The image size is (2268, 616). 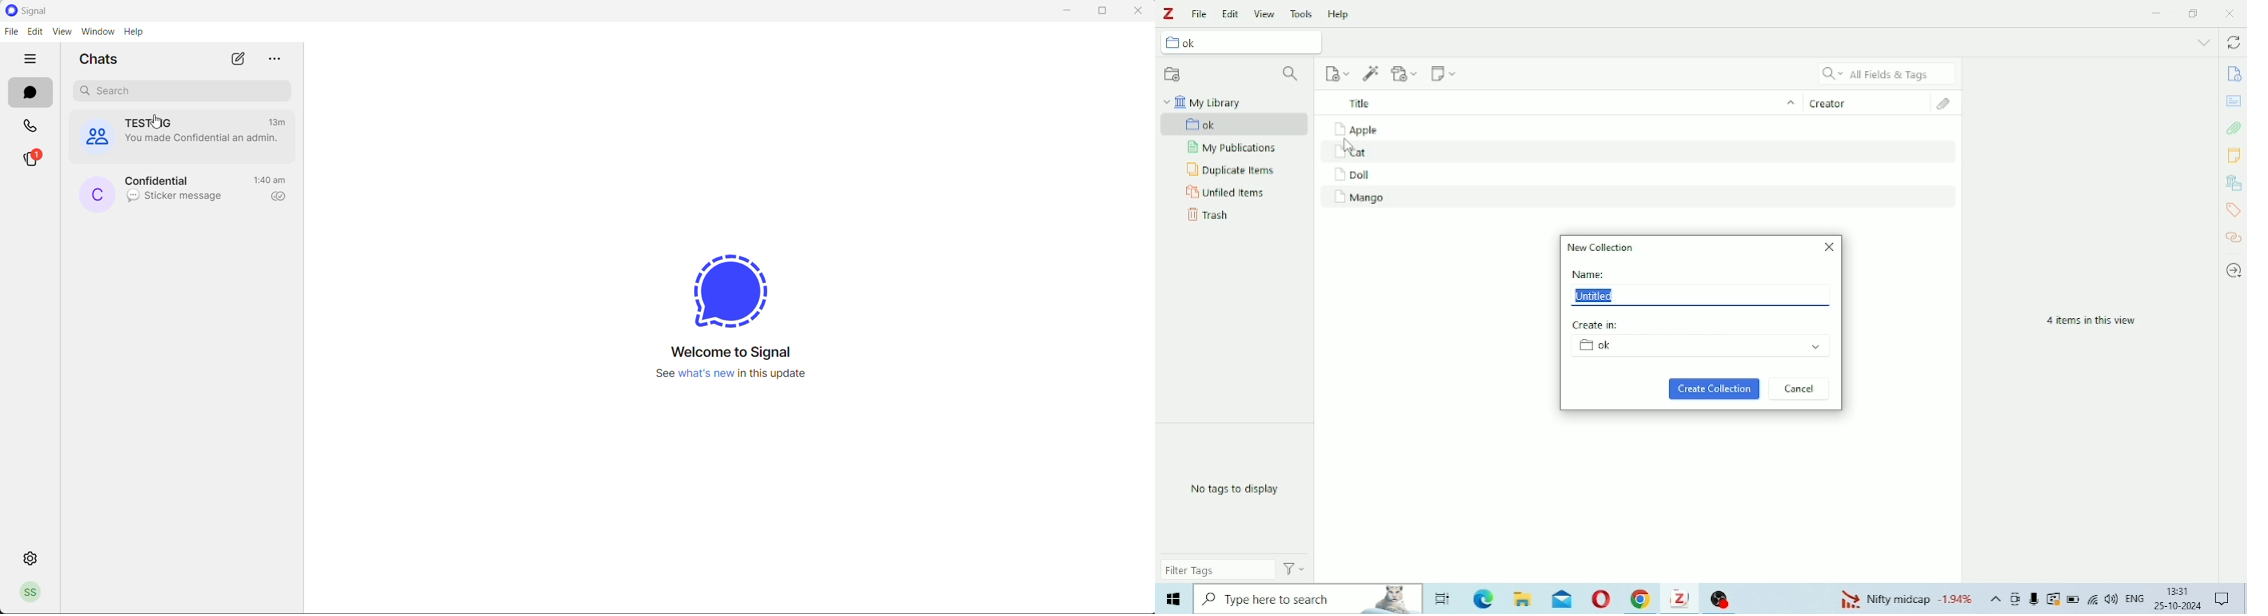 I want to click on Untitled, so click(x=1594, y=296).